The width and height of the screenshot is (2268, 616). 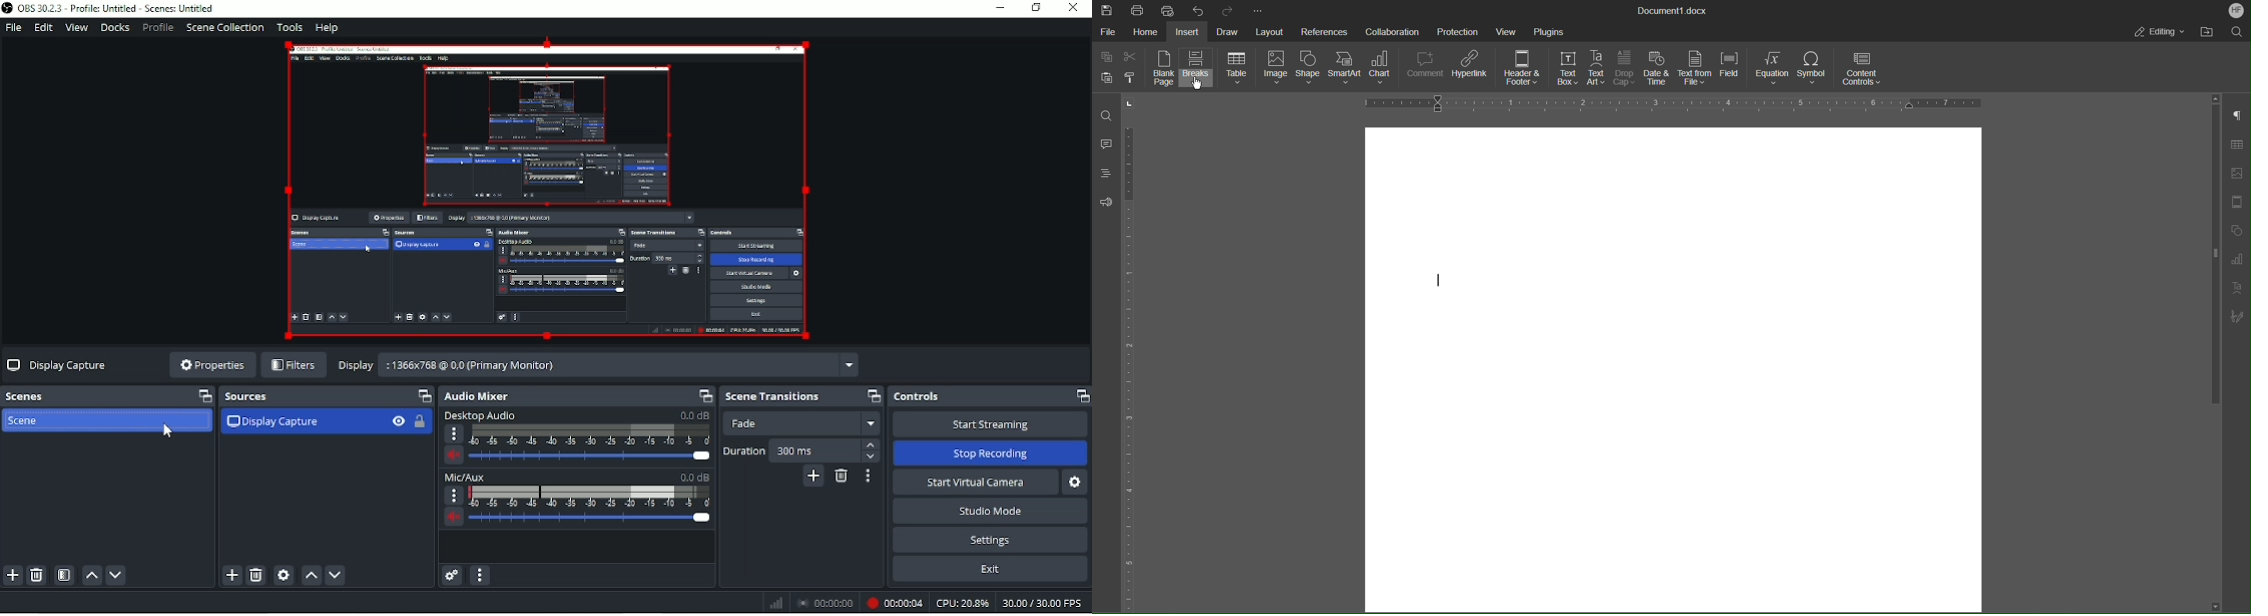 I want to click on View, so click(x=76, y=28).